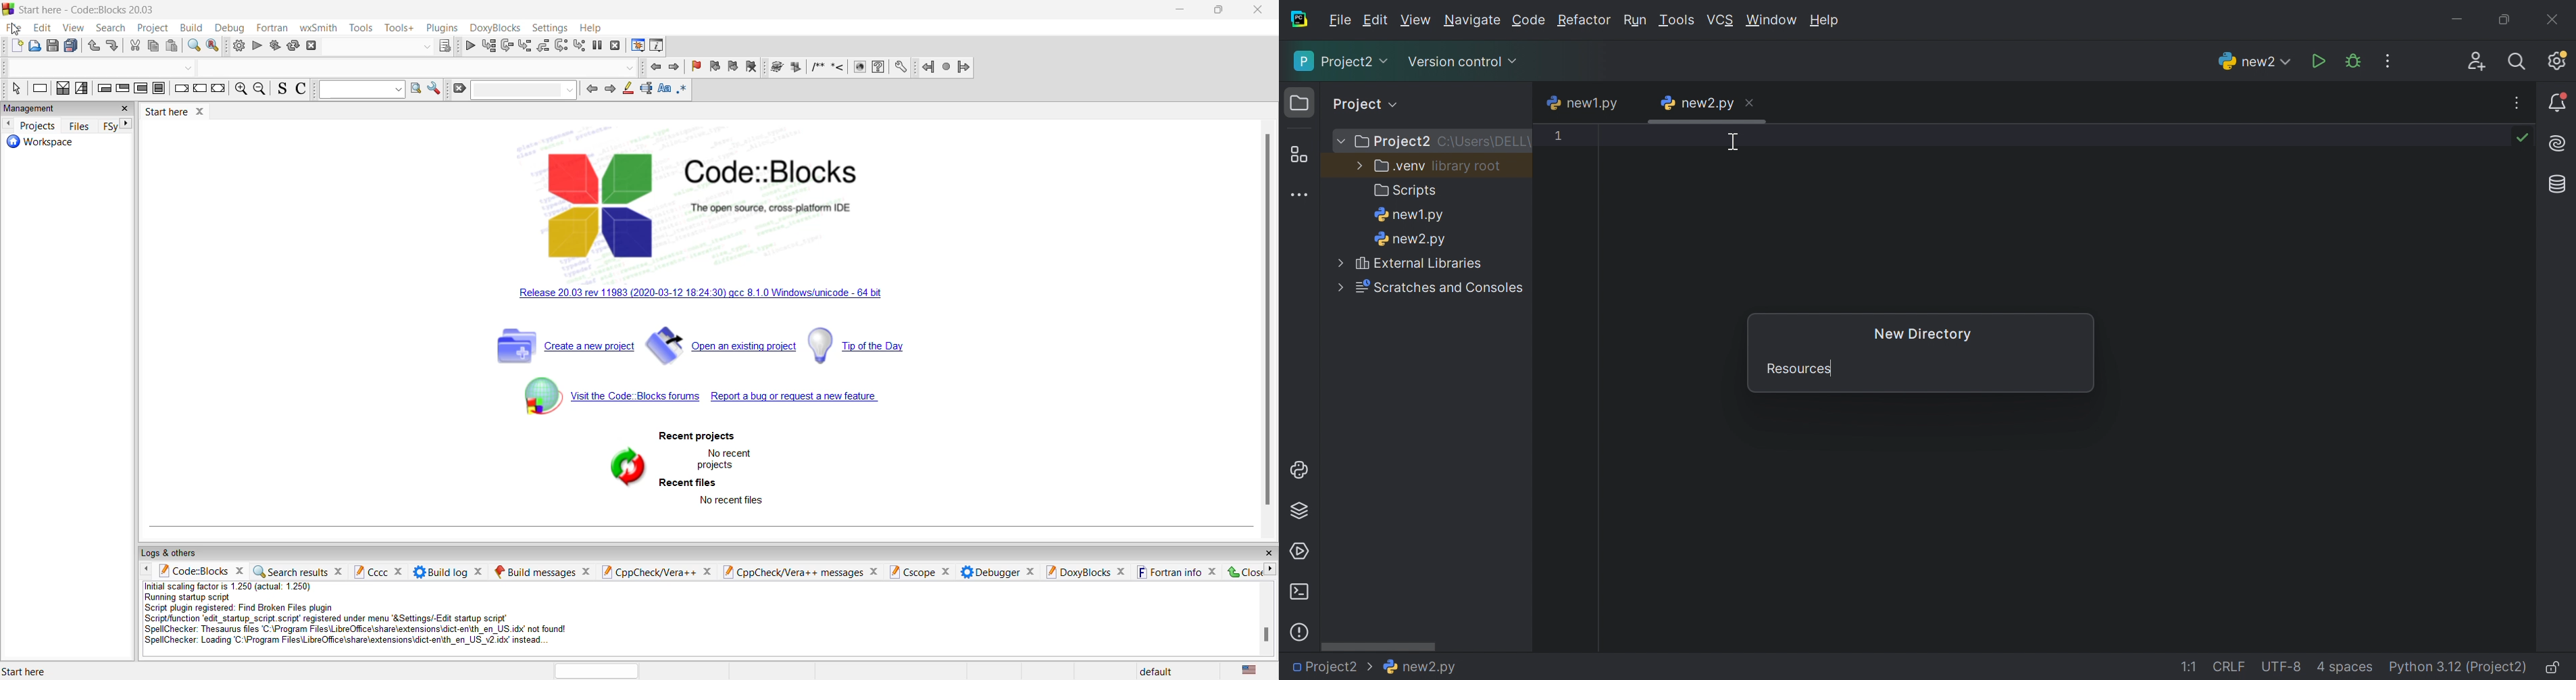 The image size is (2576, 700). What do you see at coordinates (817, 67) in the screenshot?
I see `comments` at bounding box center [817, 67].